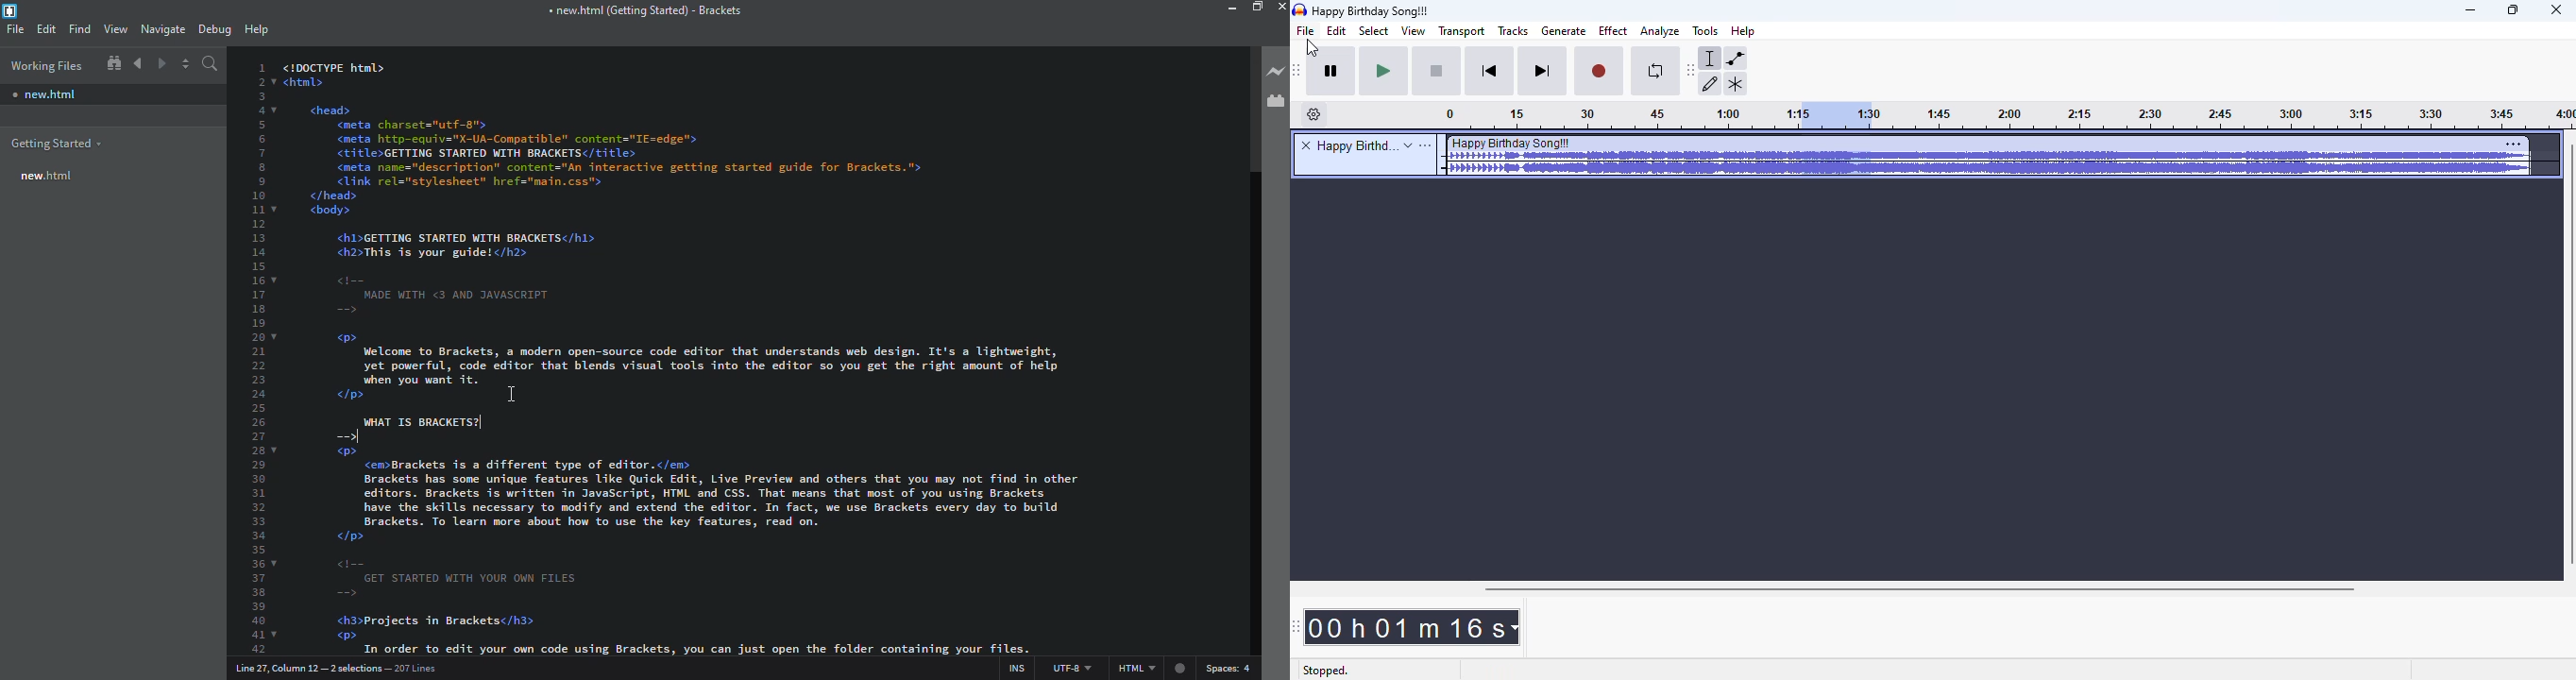  What do you see at coordinates (341, 668) in the screenshot?
I see `line number` at bounding box center [341, 668].